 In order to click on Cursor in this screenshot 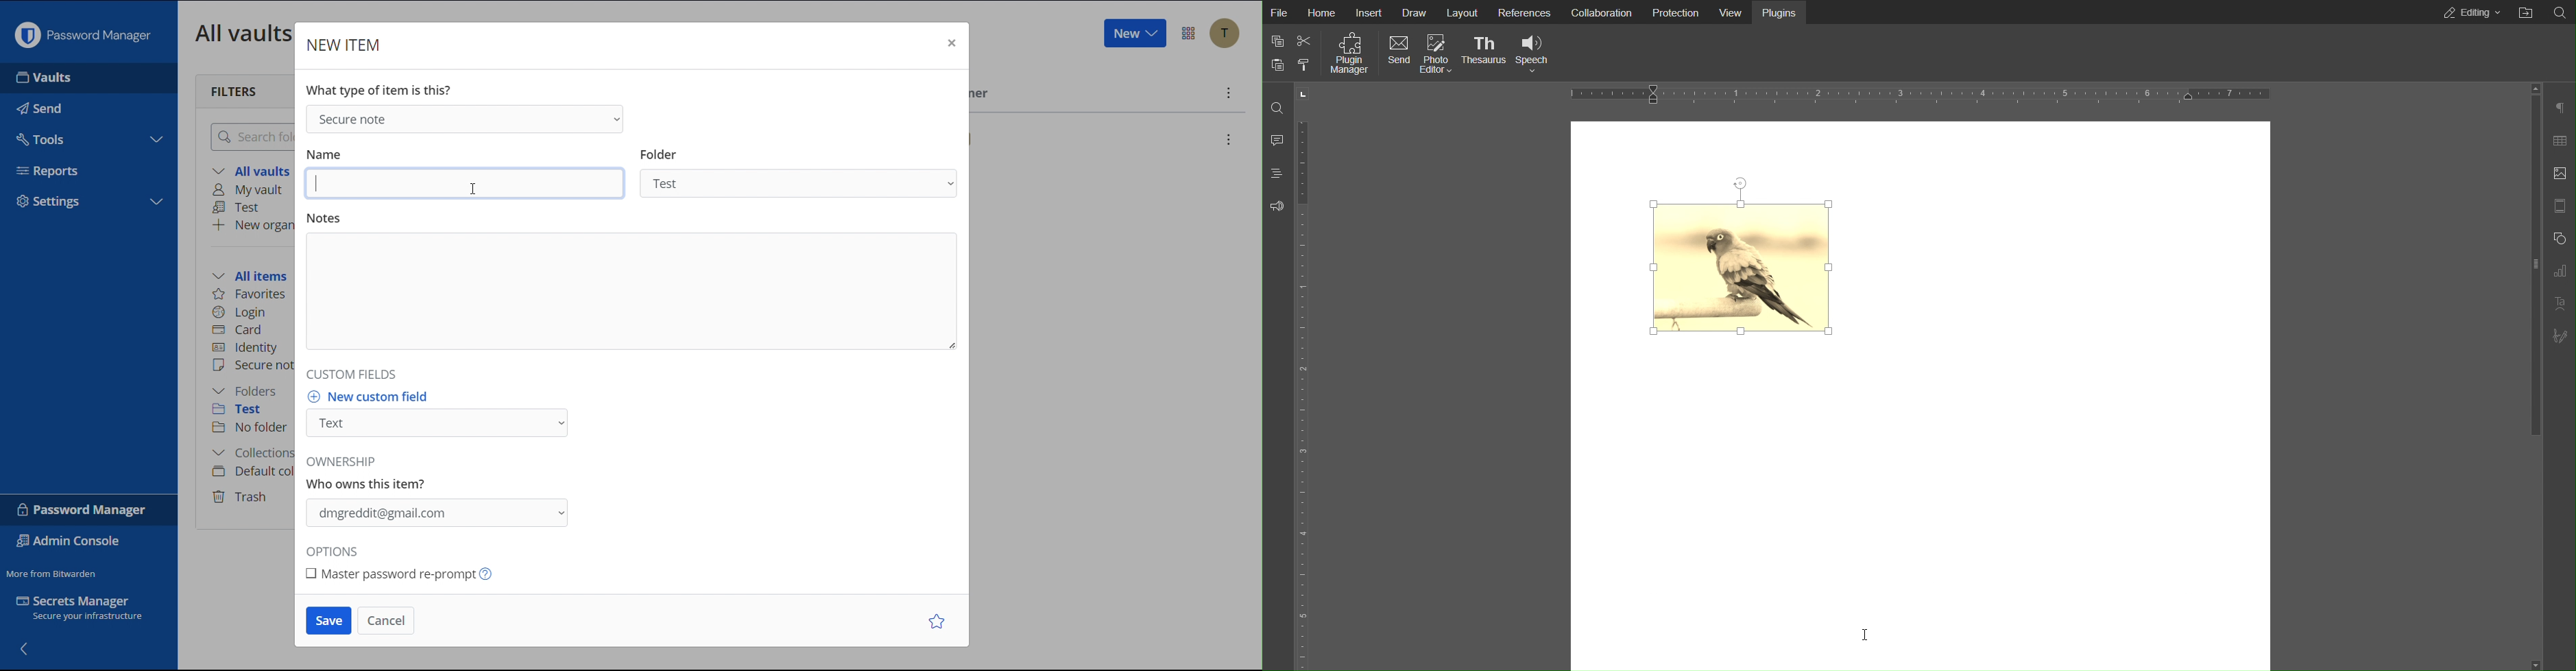, I will do `click(472, 189)`.